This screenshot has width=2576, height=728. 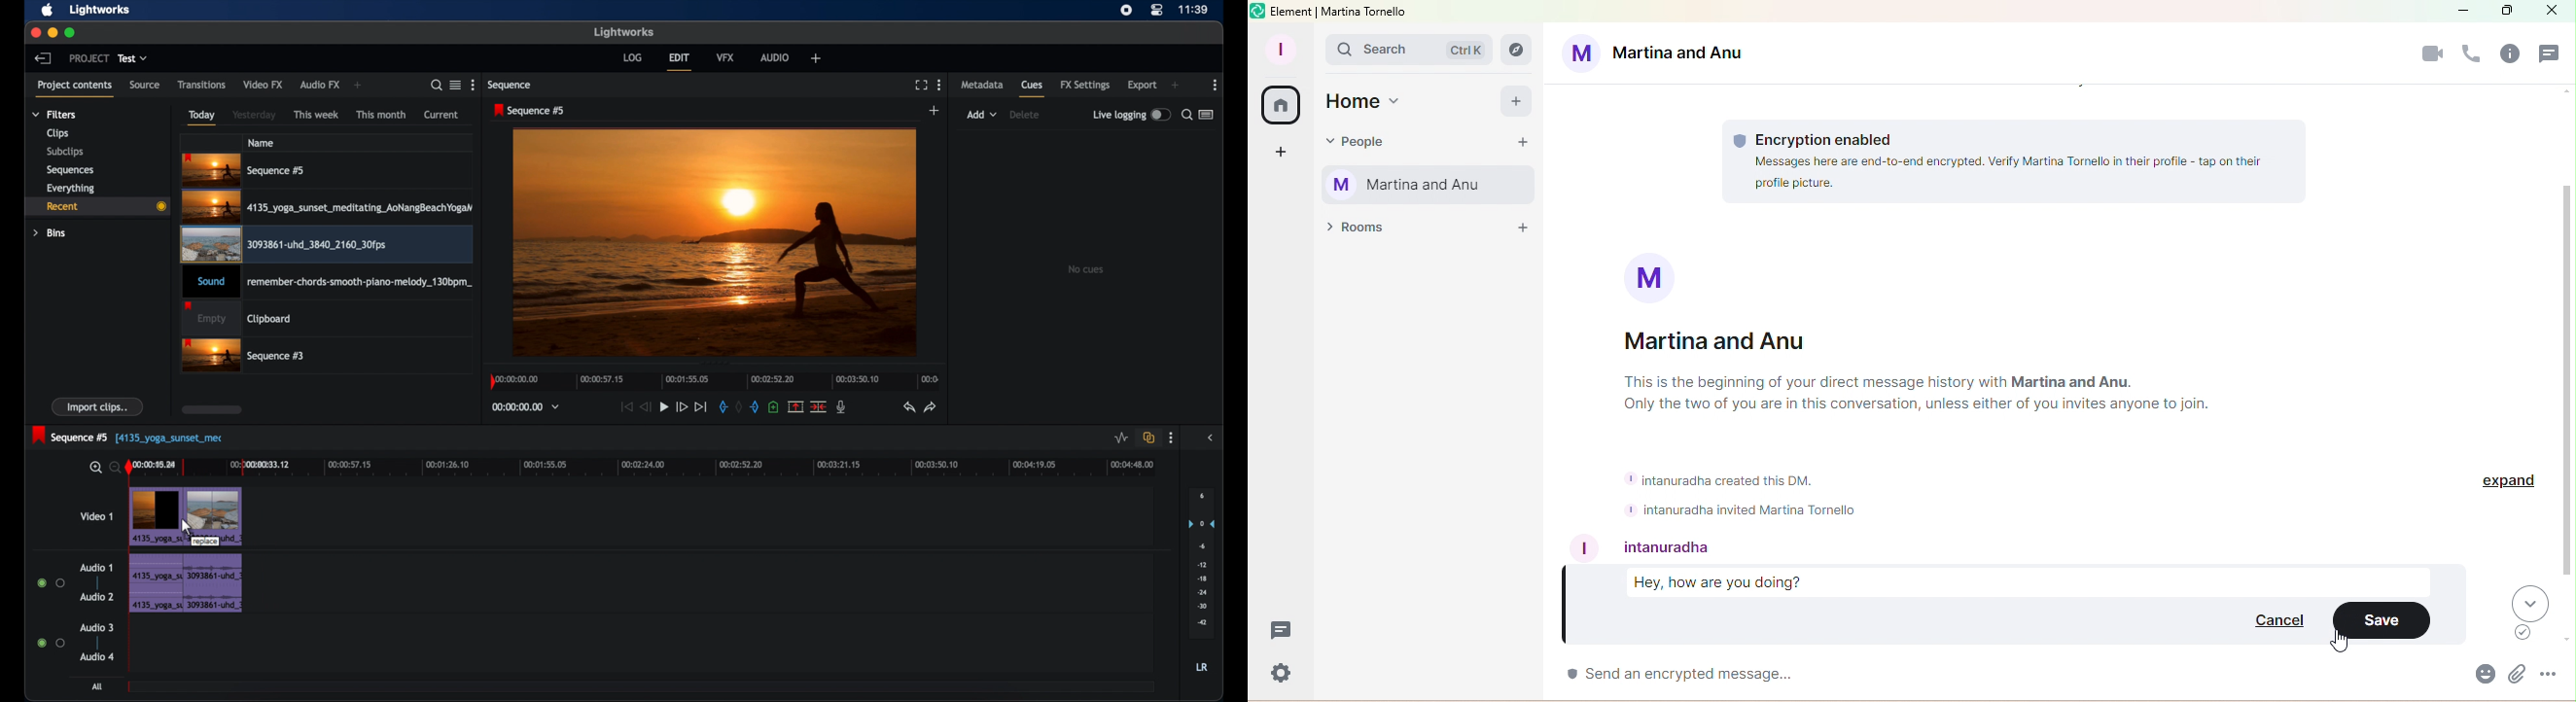 I want to click on name, so click(x=262, y=142).